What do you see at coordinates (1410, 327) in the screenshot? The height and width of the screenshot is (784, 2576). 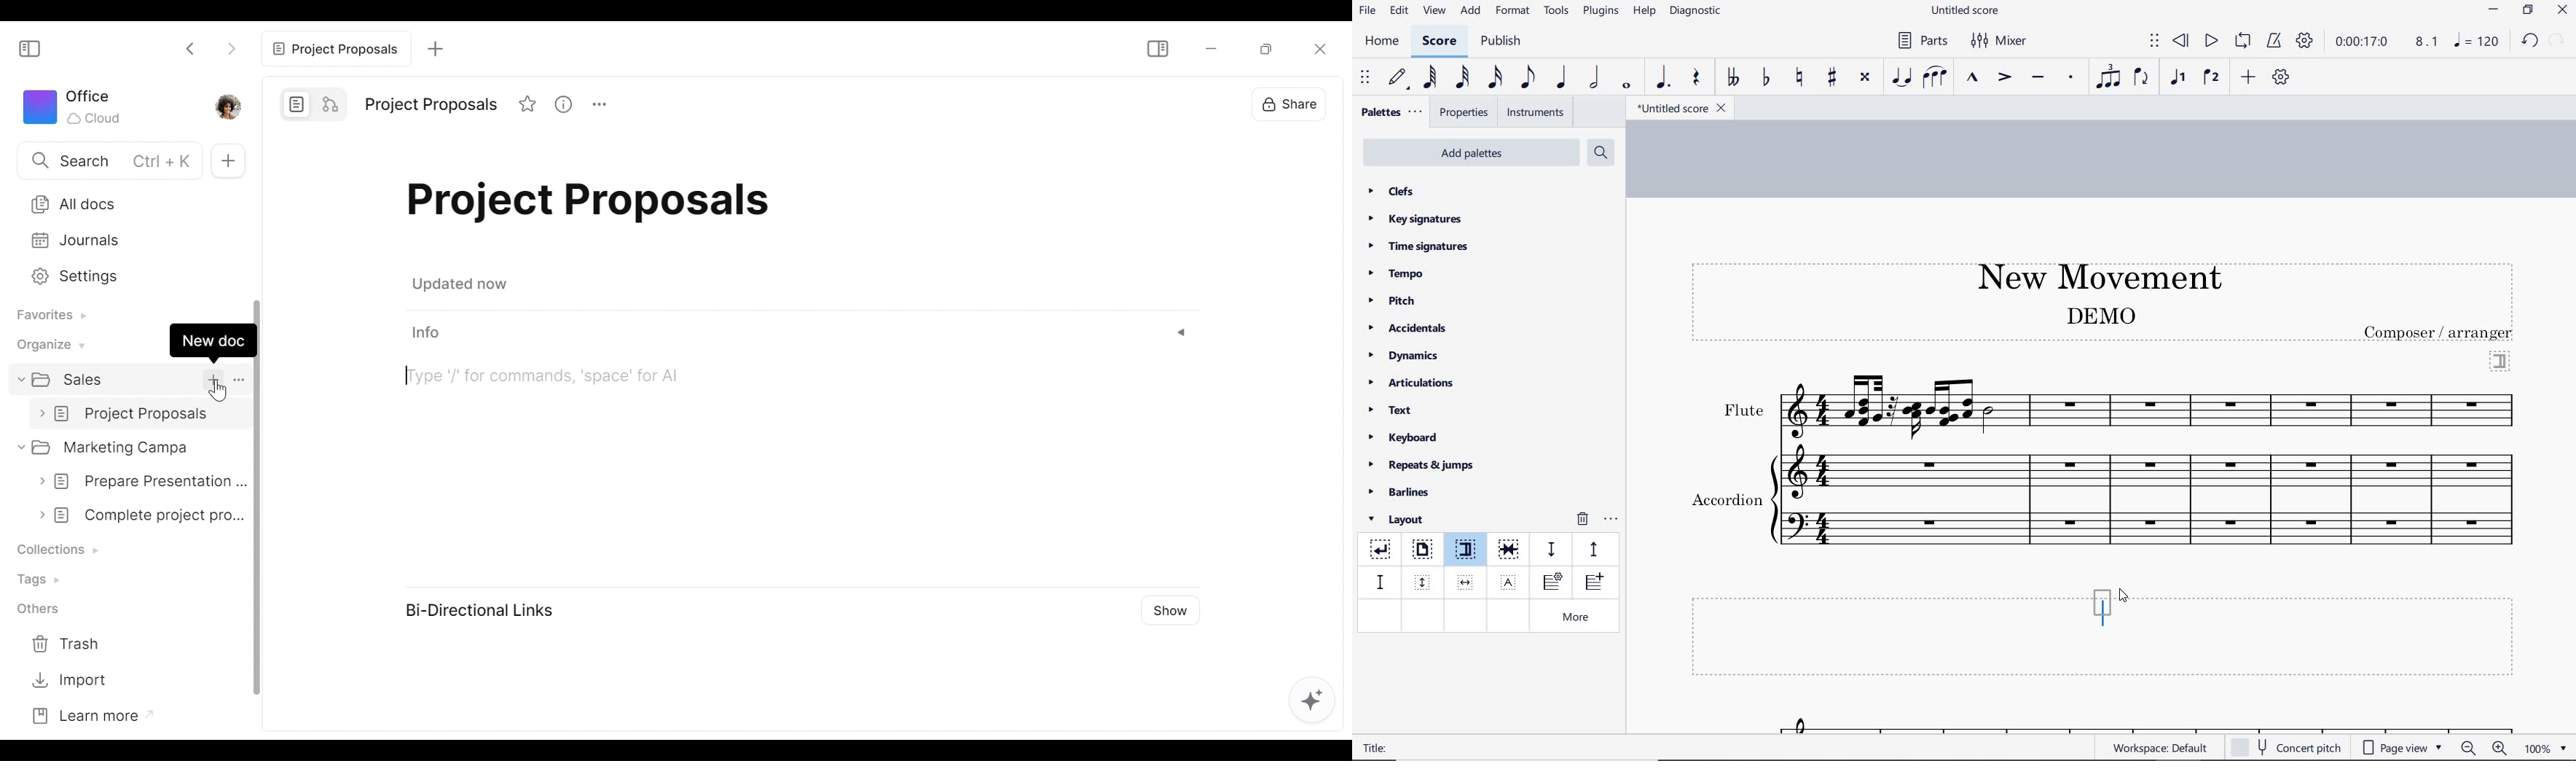 I see `accidentals` at bounding box center [1410, 327].